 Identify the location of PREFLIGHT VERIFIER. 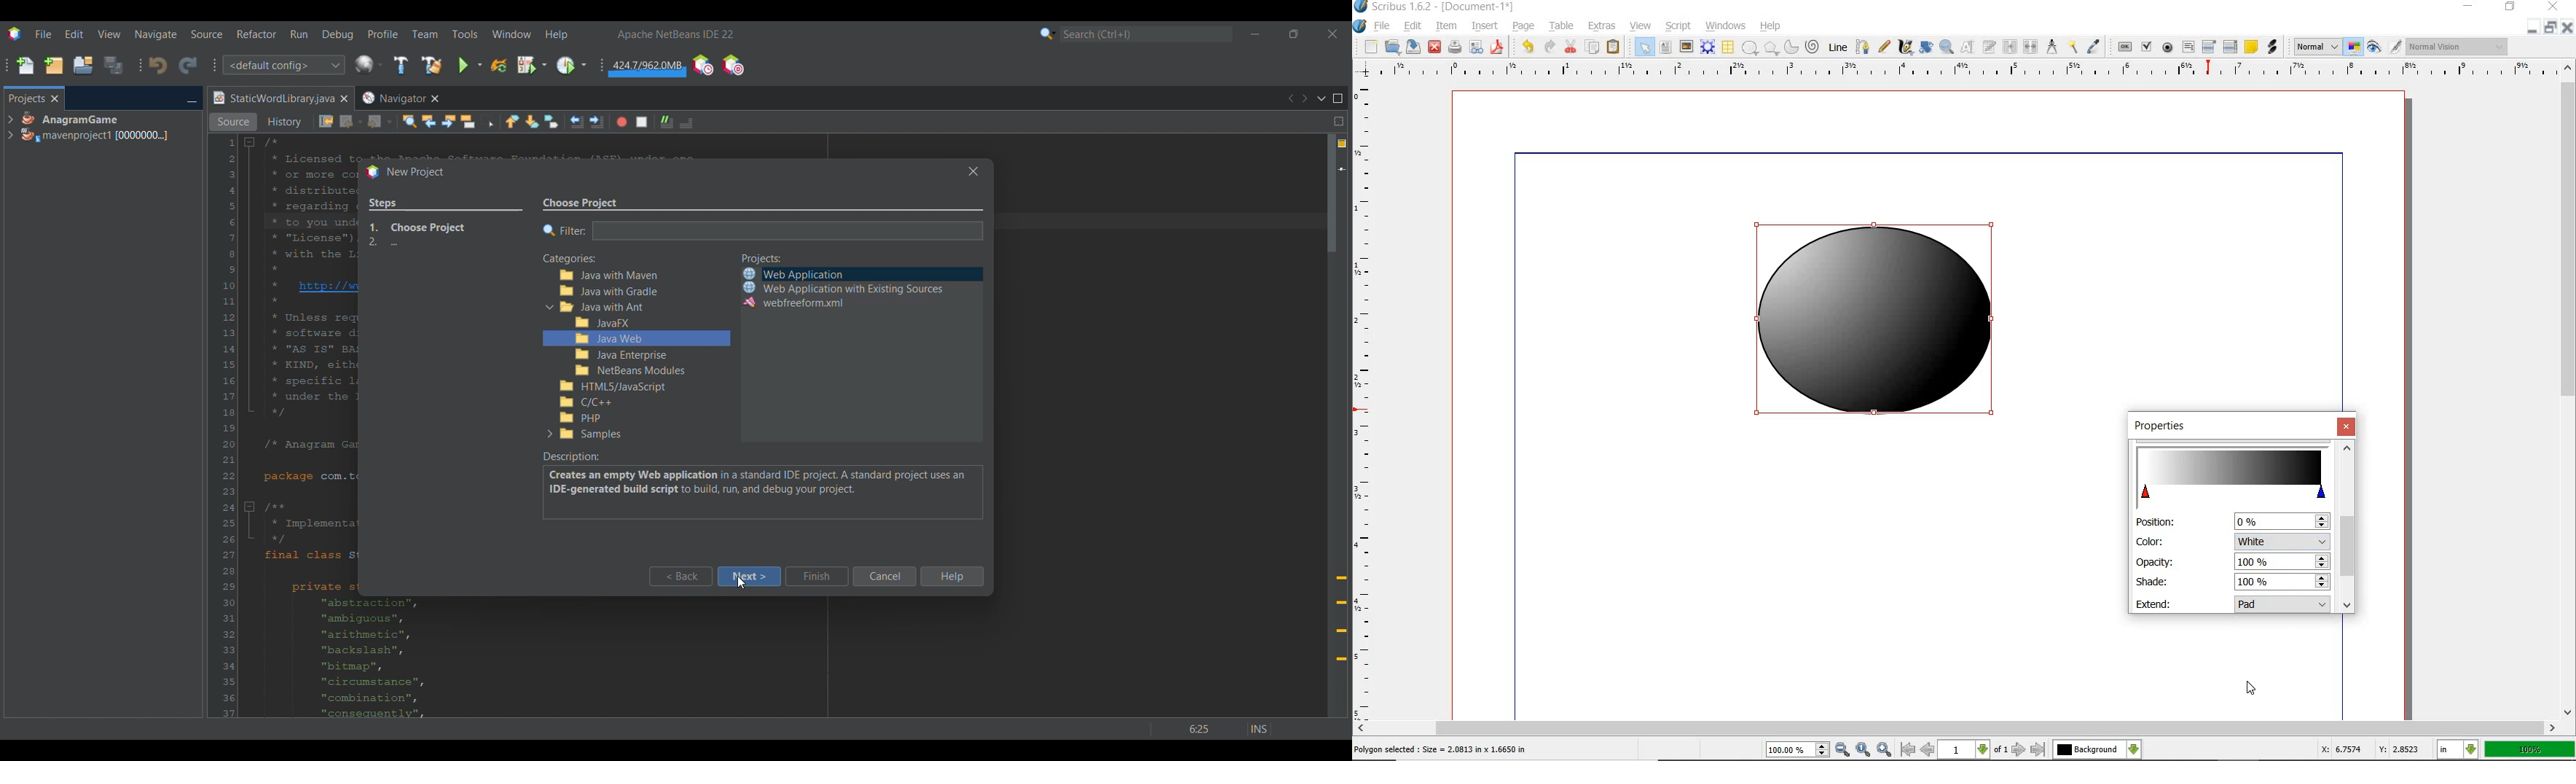
(1475, 46).